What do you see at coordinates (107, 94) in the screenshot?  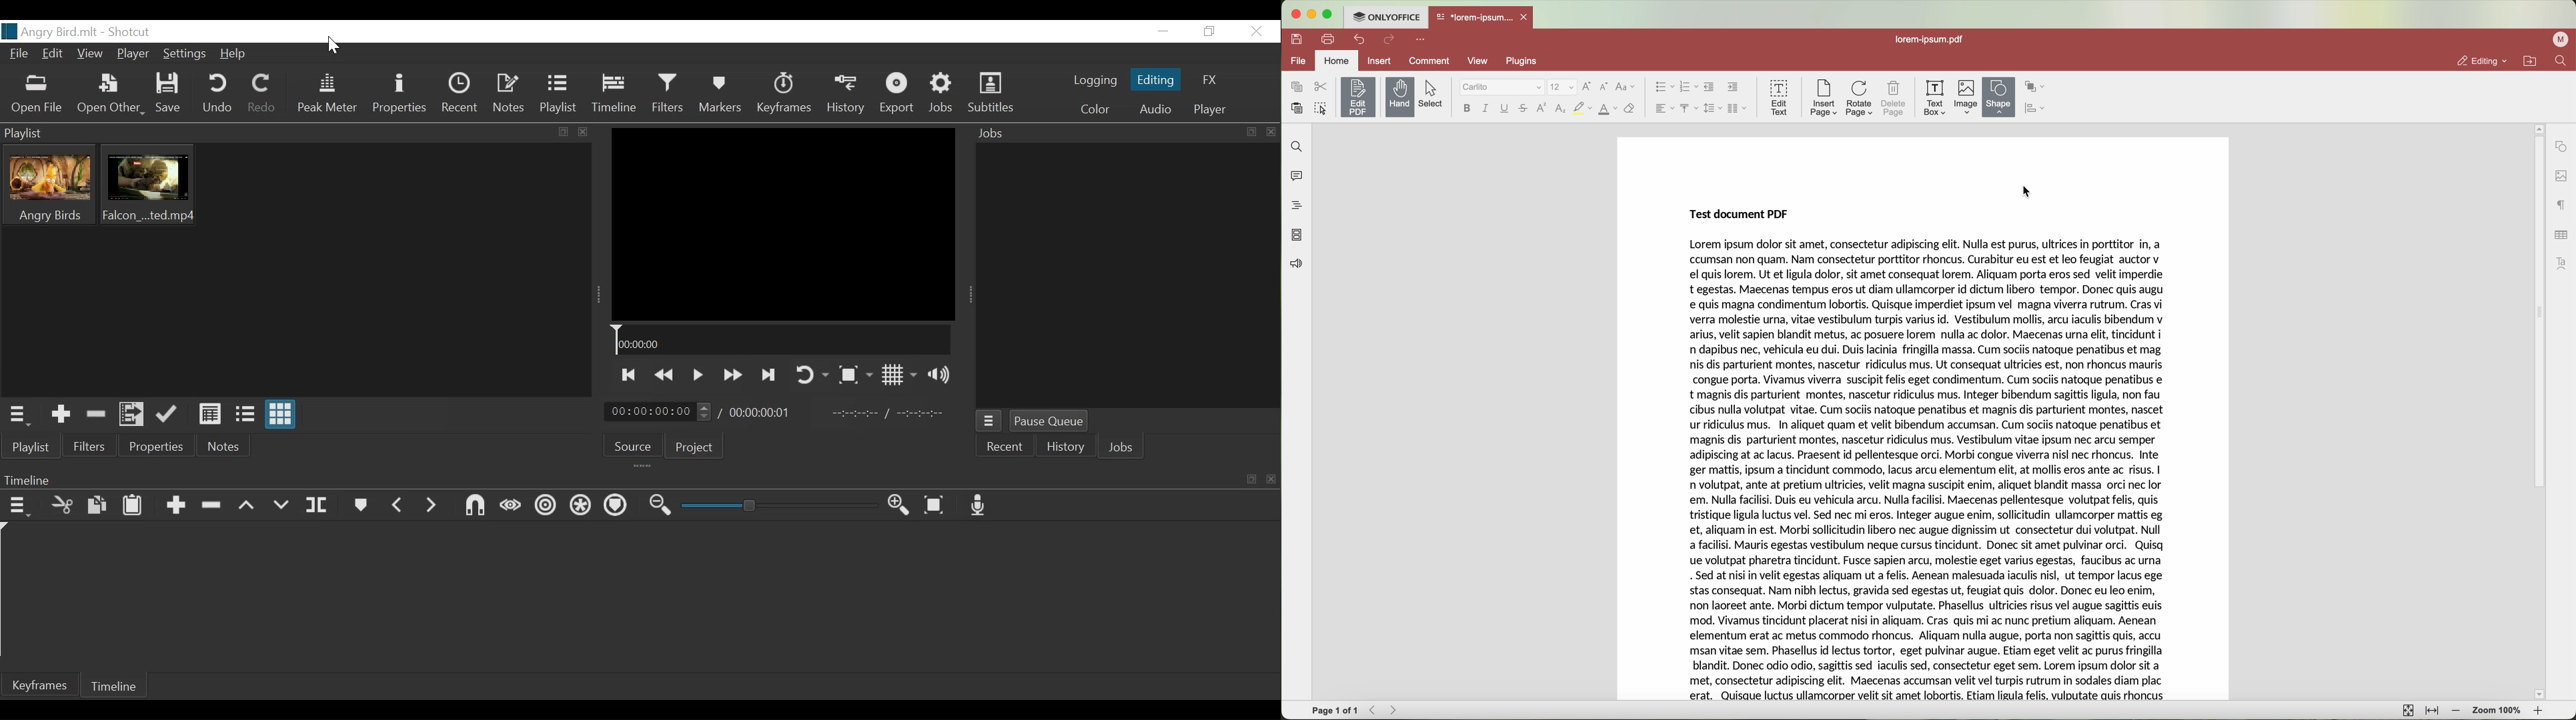 I see `Other File` at bounding box center [107, 94].